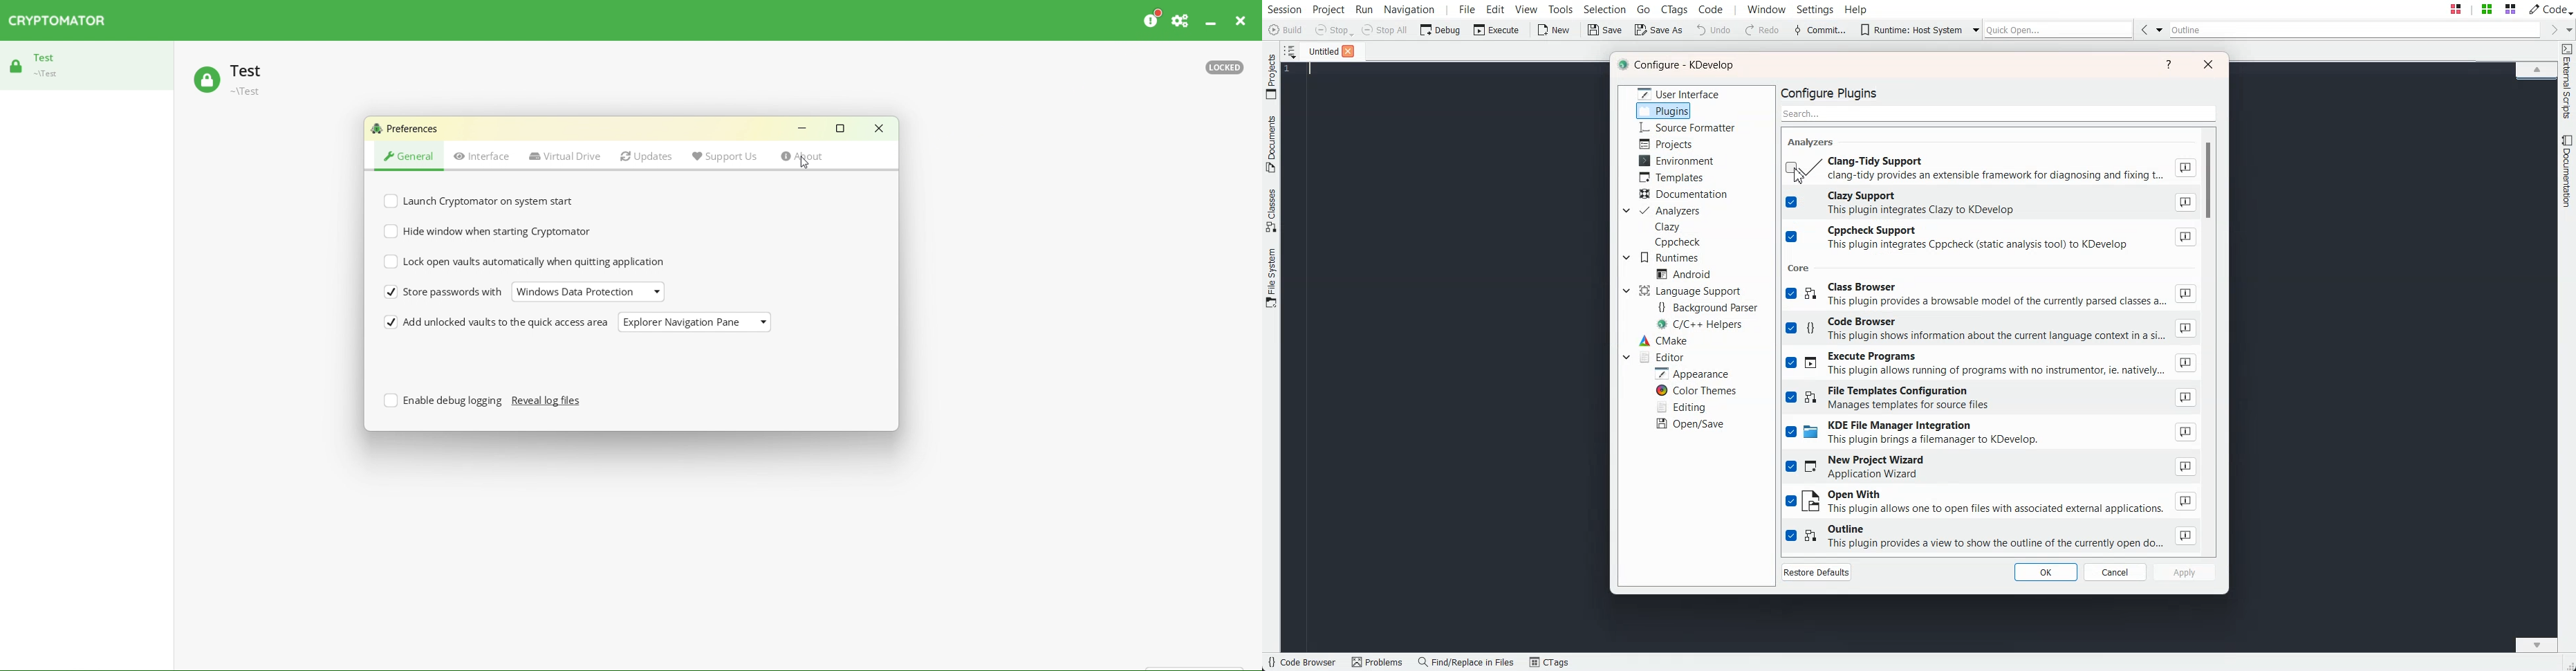  What do you see at coordinates (591, 320) in the screenshot?
I see `Add unlocked vaults to the quick access area` at bounding box center [591, 320].